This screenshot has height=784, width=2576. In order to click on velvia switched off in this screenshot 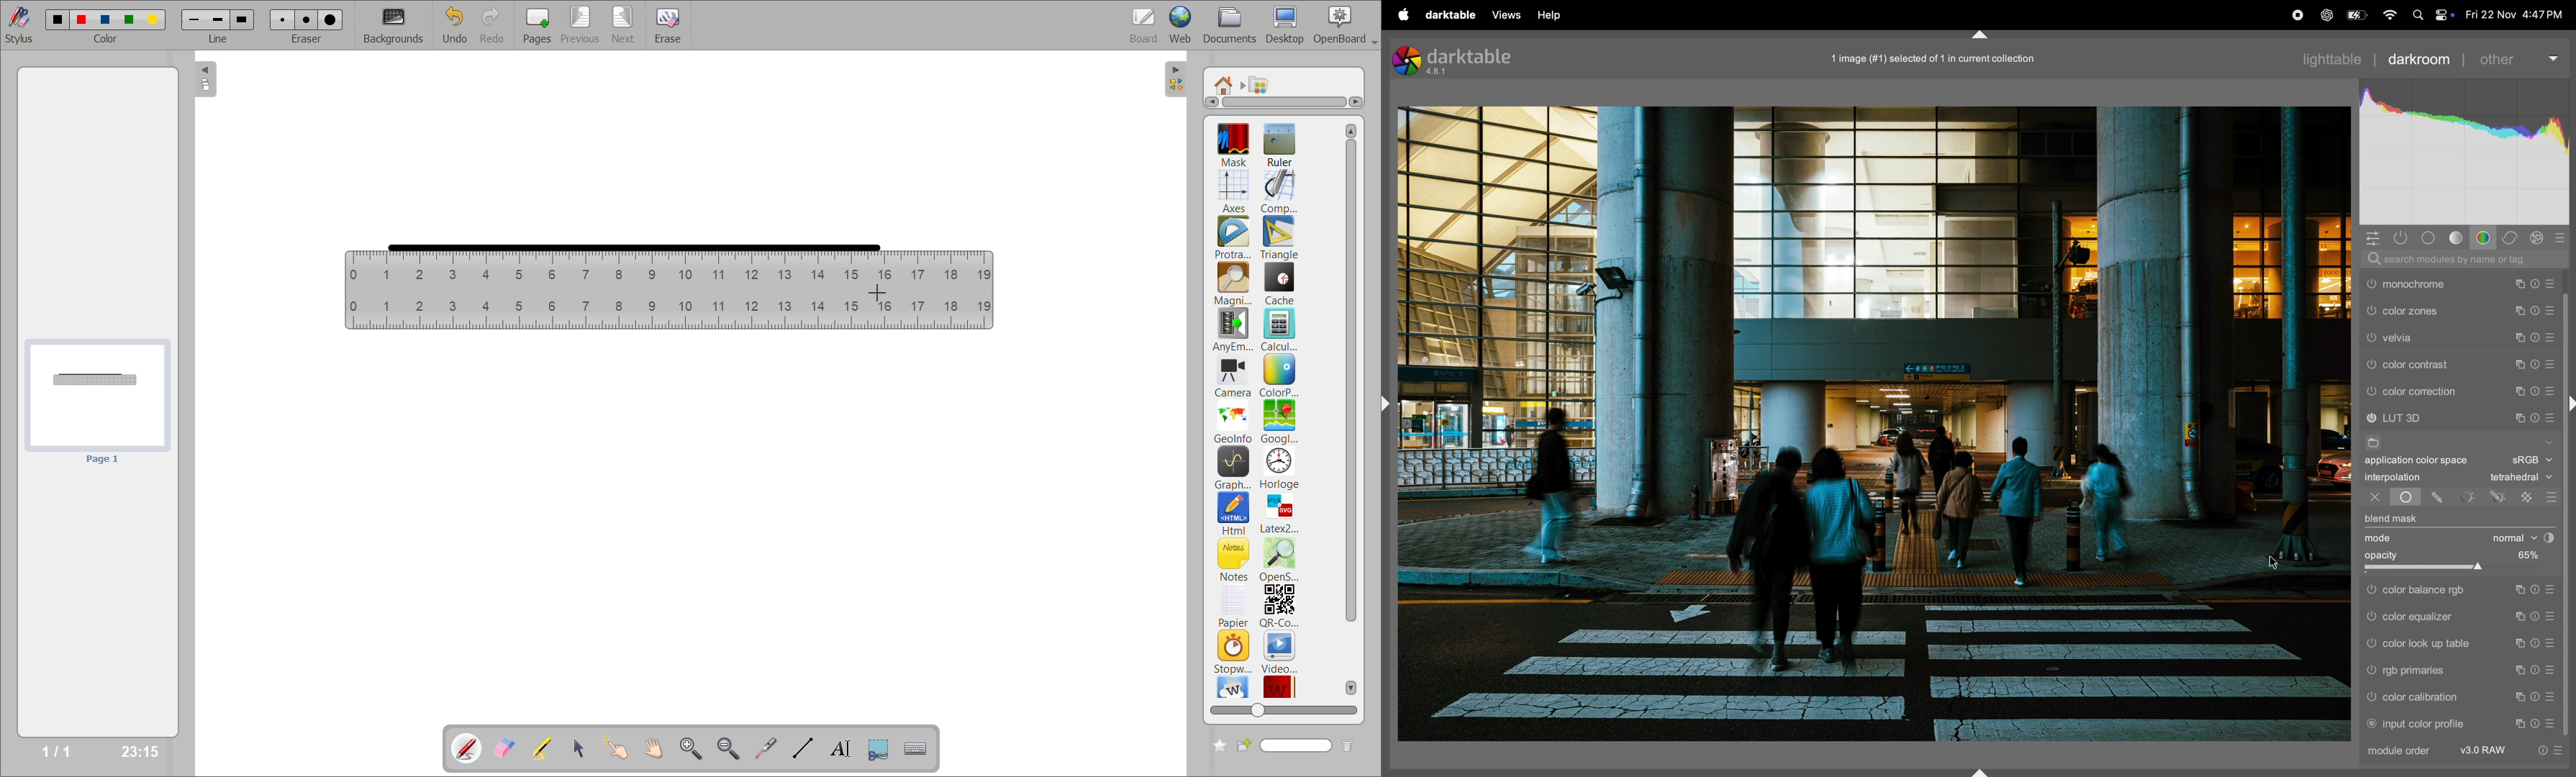, I will do `click(2371, 363)`.